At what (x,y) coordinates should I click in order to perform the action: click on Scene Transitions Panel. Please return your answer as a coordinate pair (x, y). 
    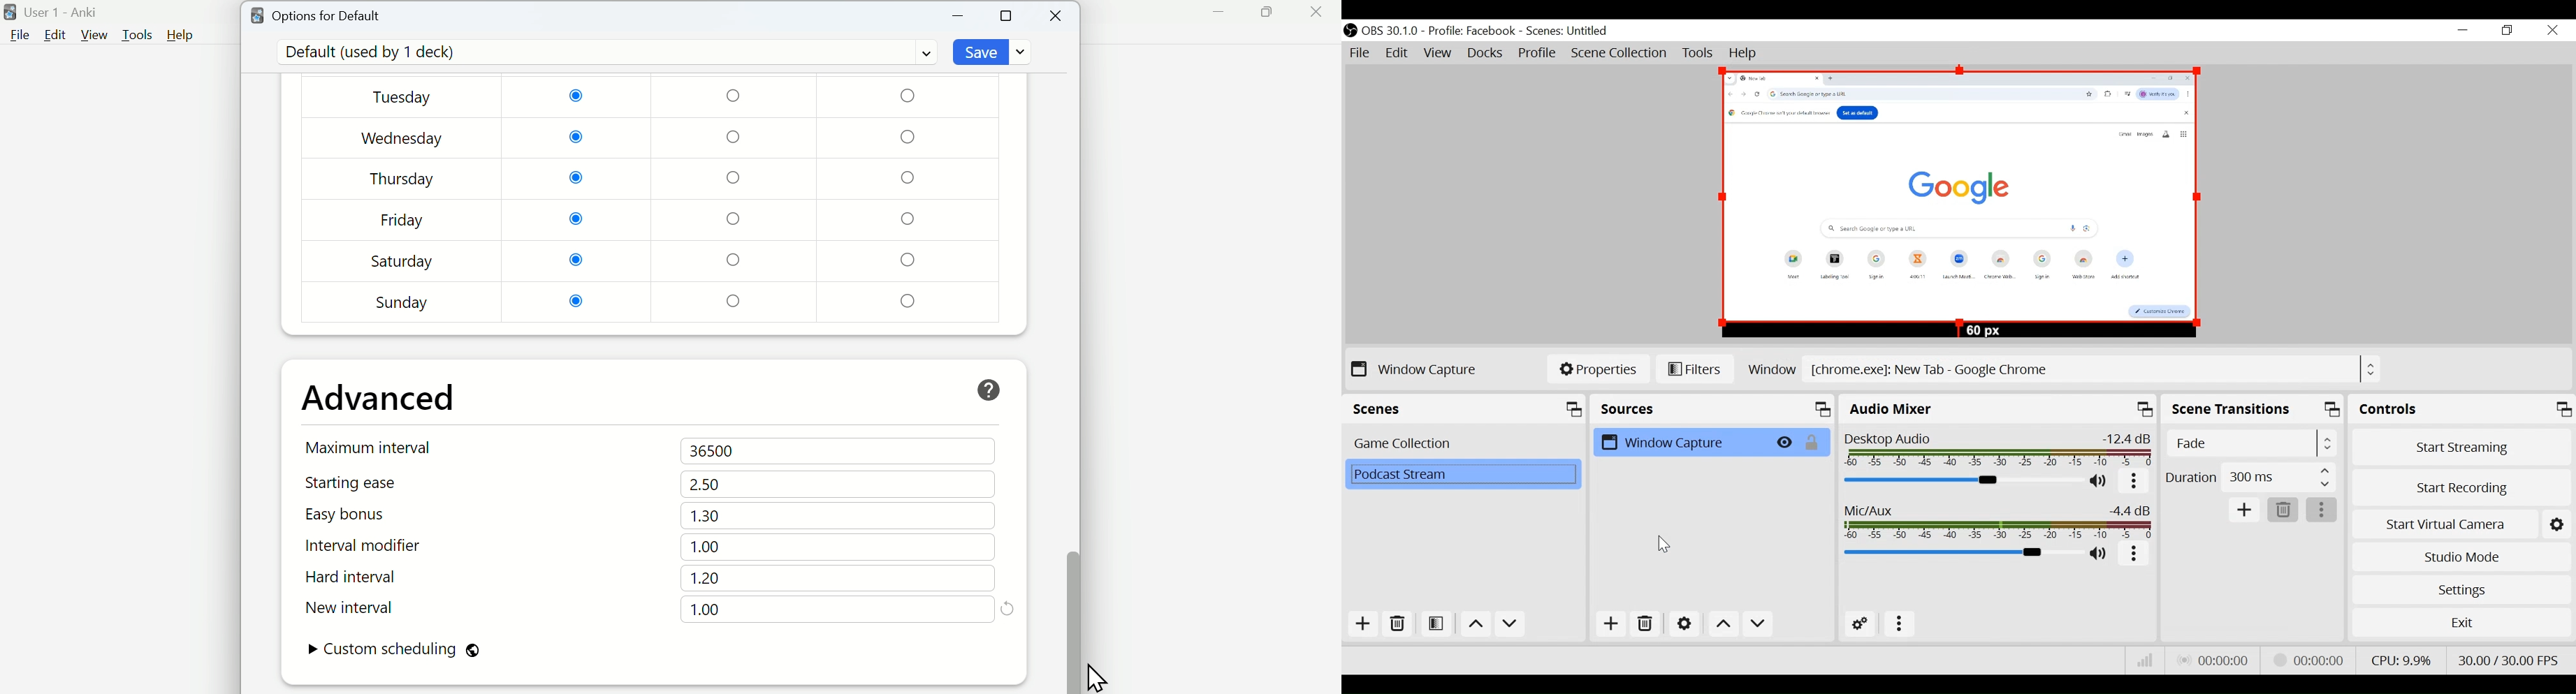
    Looking at the image, I should click on (2253, 409).